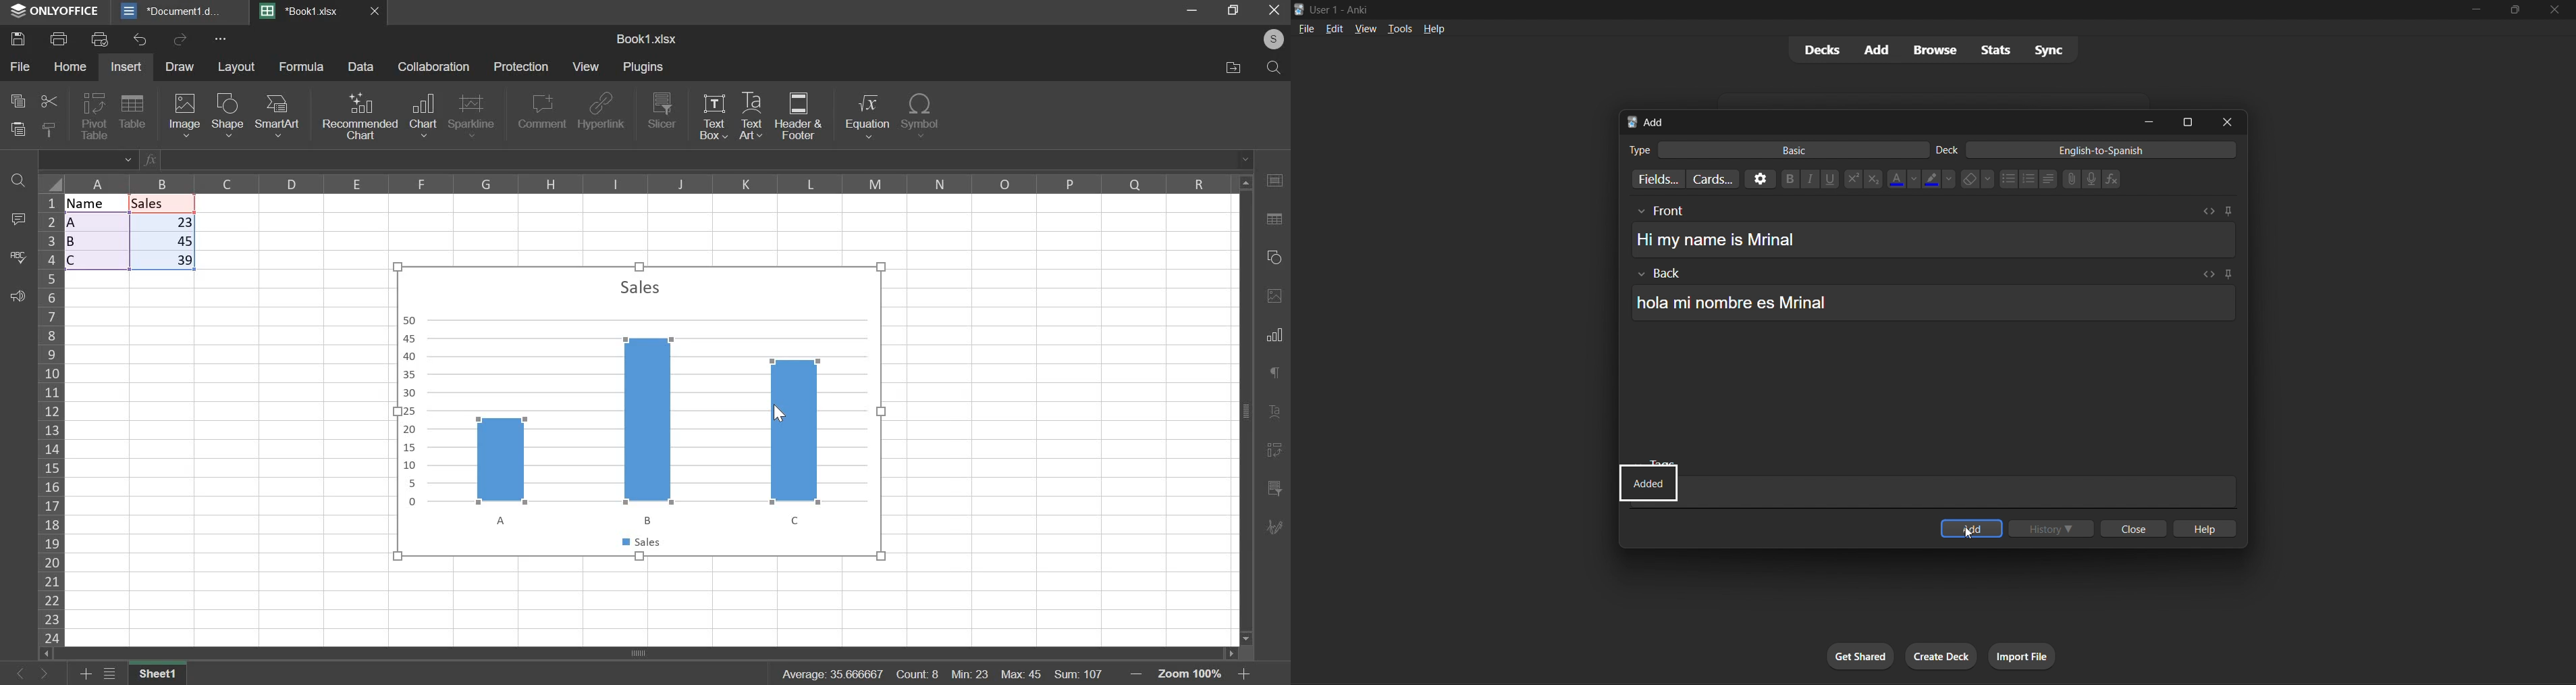  What do you see at coordinates (1233, 14) in the screenshot?
I see `maximize` at bounding box center [1233, 14].